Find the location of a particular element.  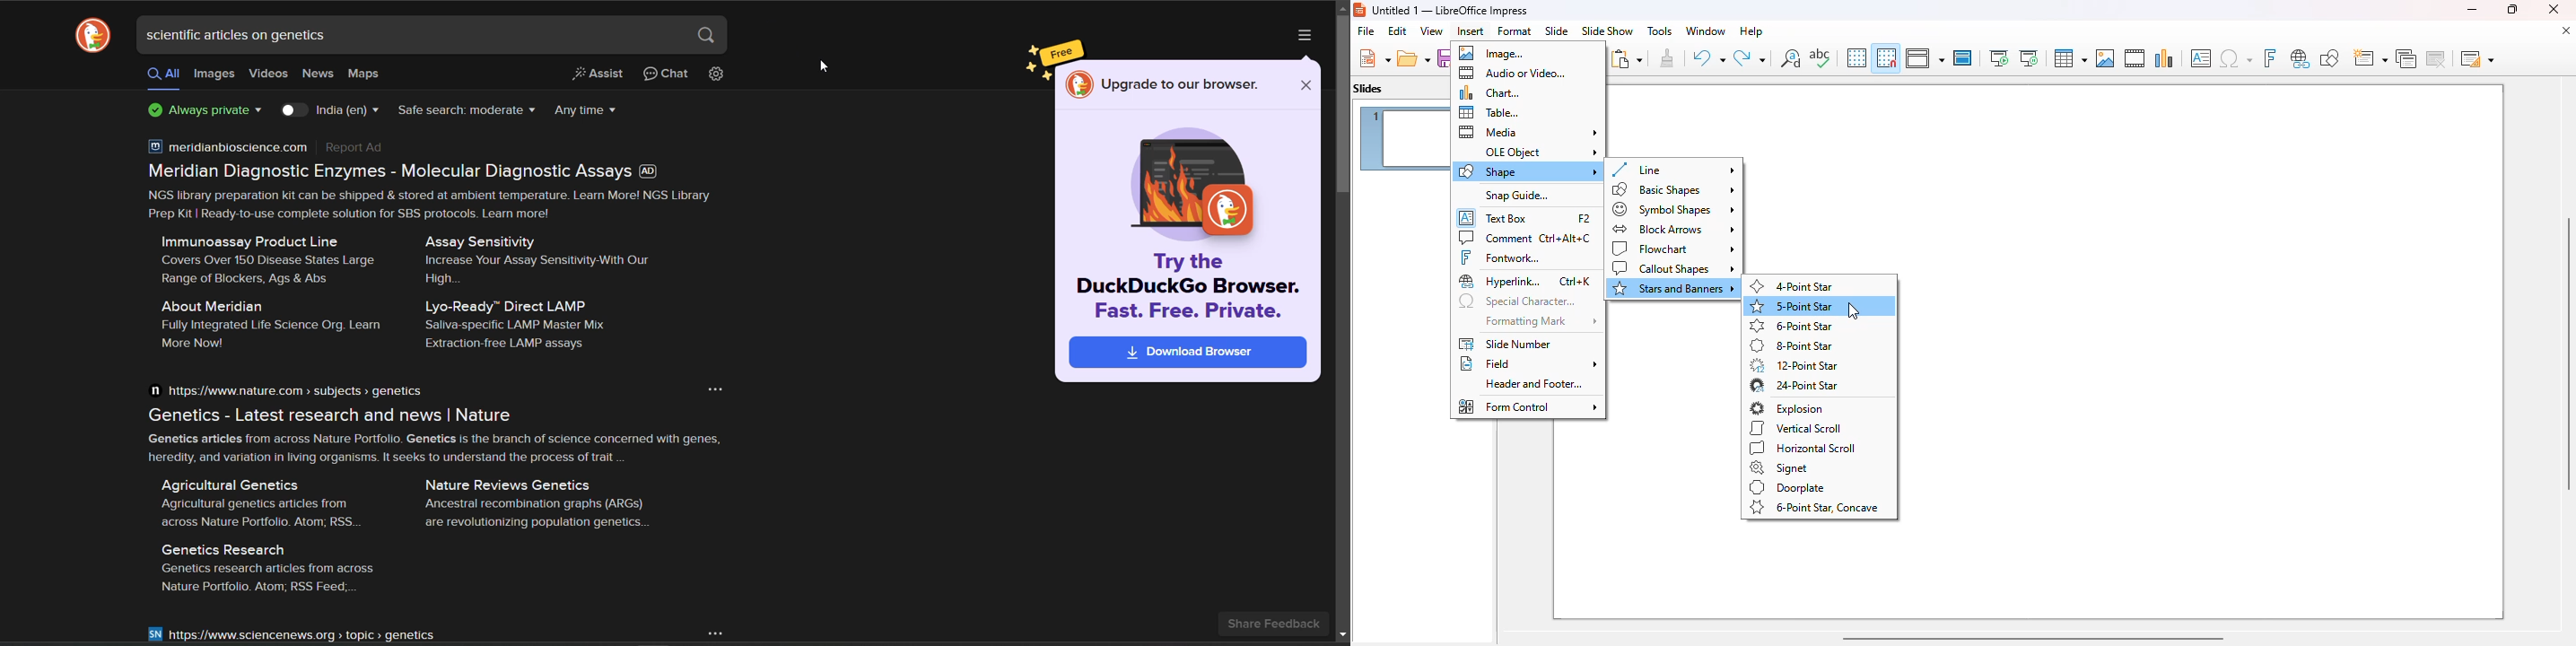

file is located at coordinates (1366, 31).